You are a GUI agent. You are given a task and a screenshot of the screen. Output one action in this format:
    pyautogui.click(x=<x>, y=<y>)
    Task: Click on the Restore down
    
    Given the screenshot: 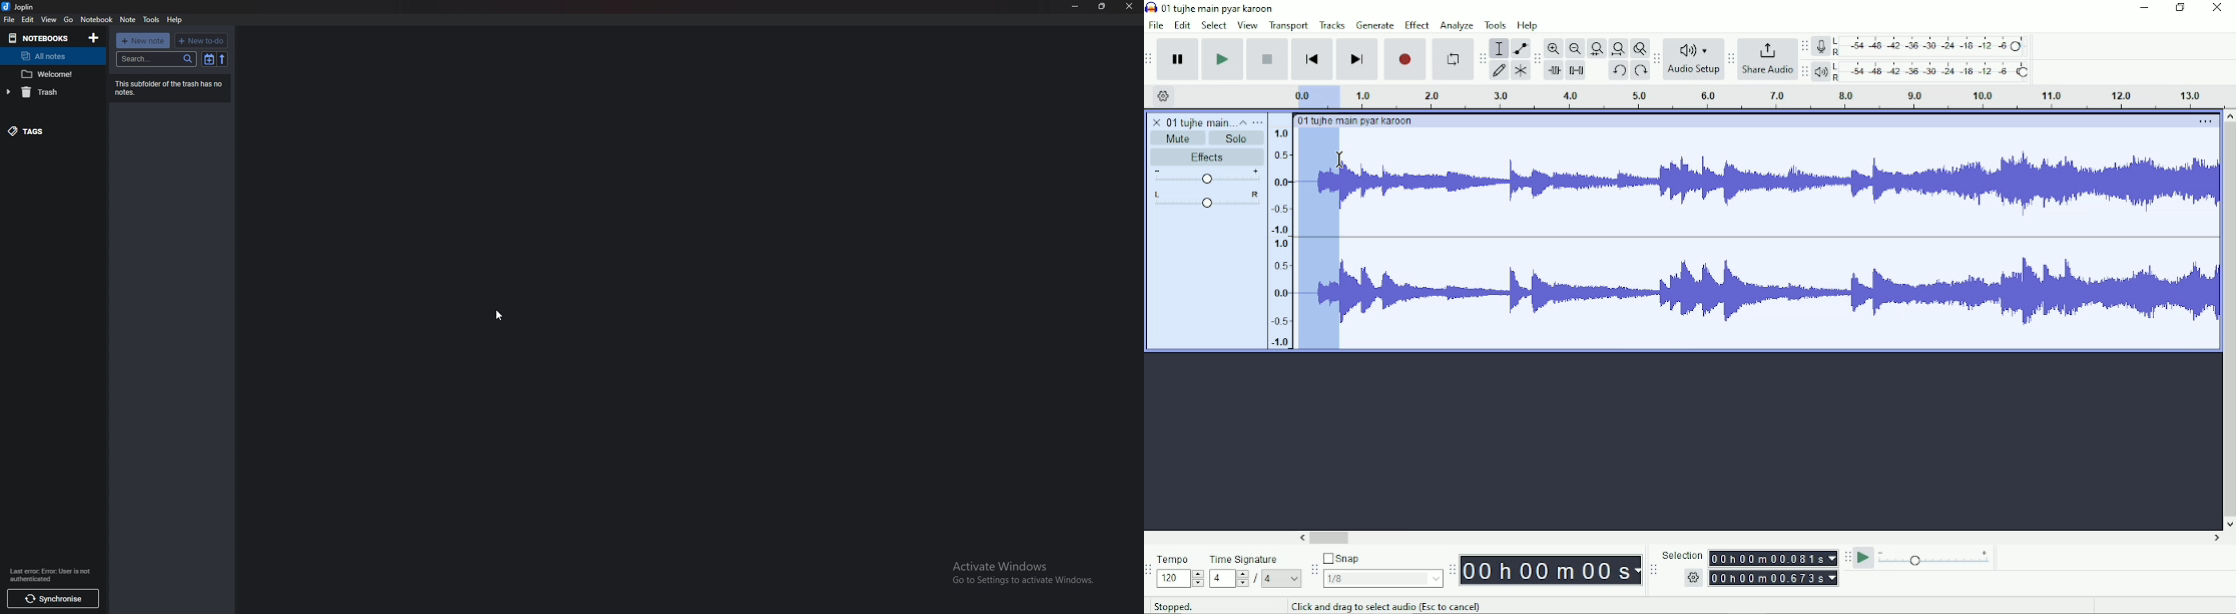 What is the action you would take?
    pyautogui.click(x=2181, y=8)
    